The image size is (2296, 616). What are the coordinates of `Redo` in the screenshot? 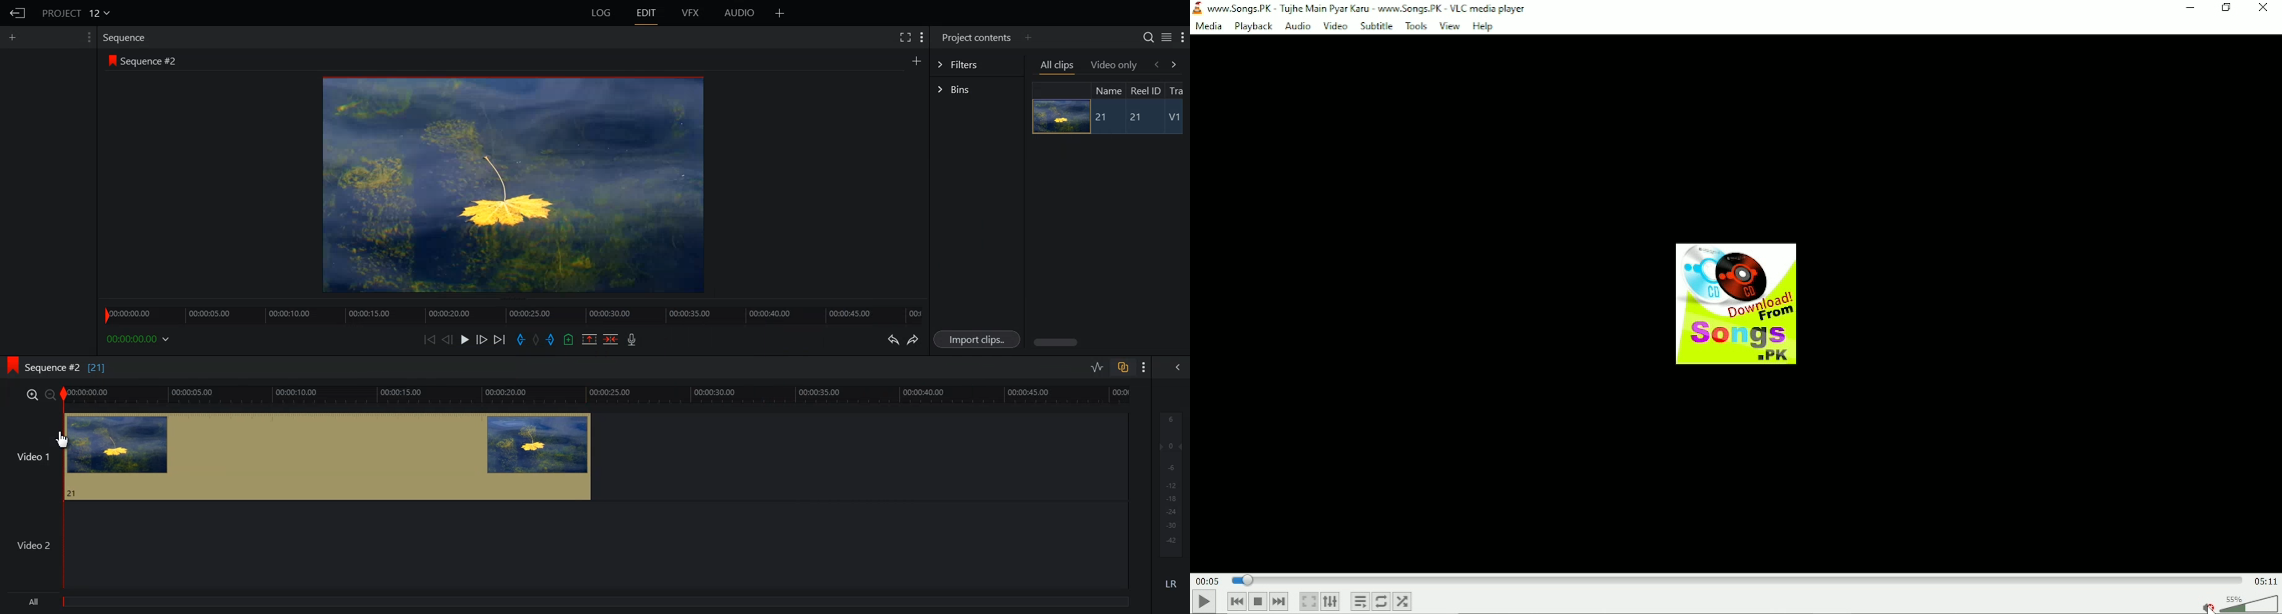 It's located at (914, 340).